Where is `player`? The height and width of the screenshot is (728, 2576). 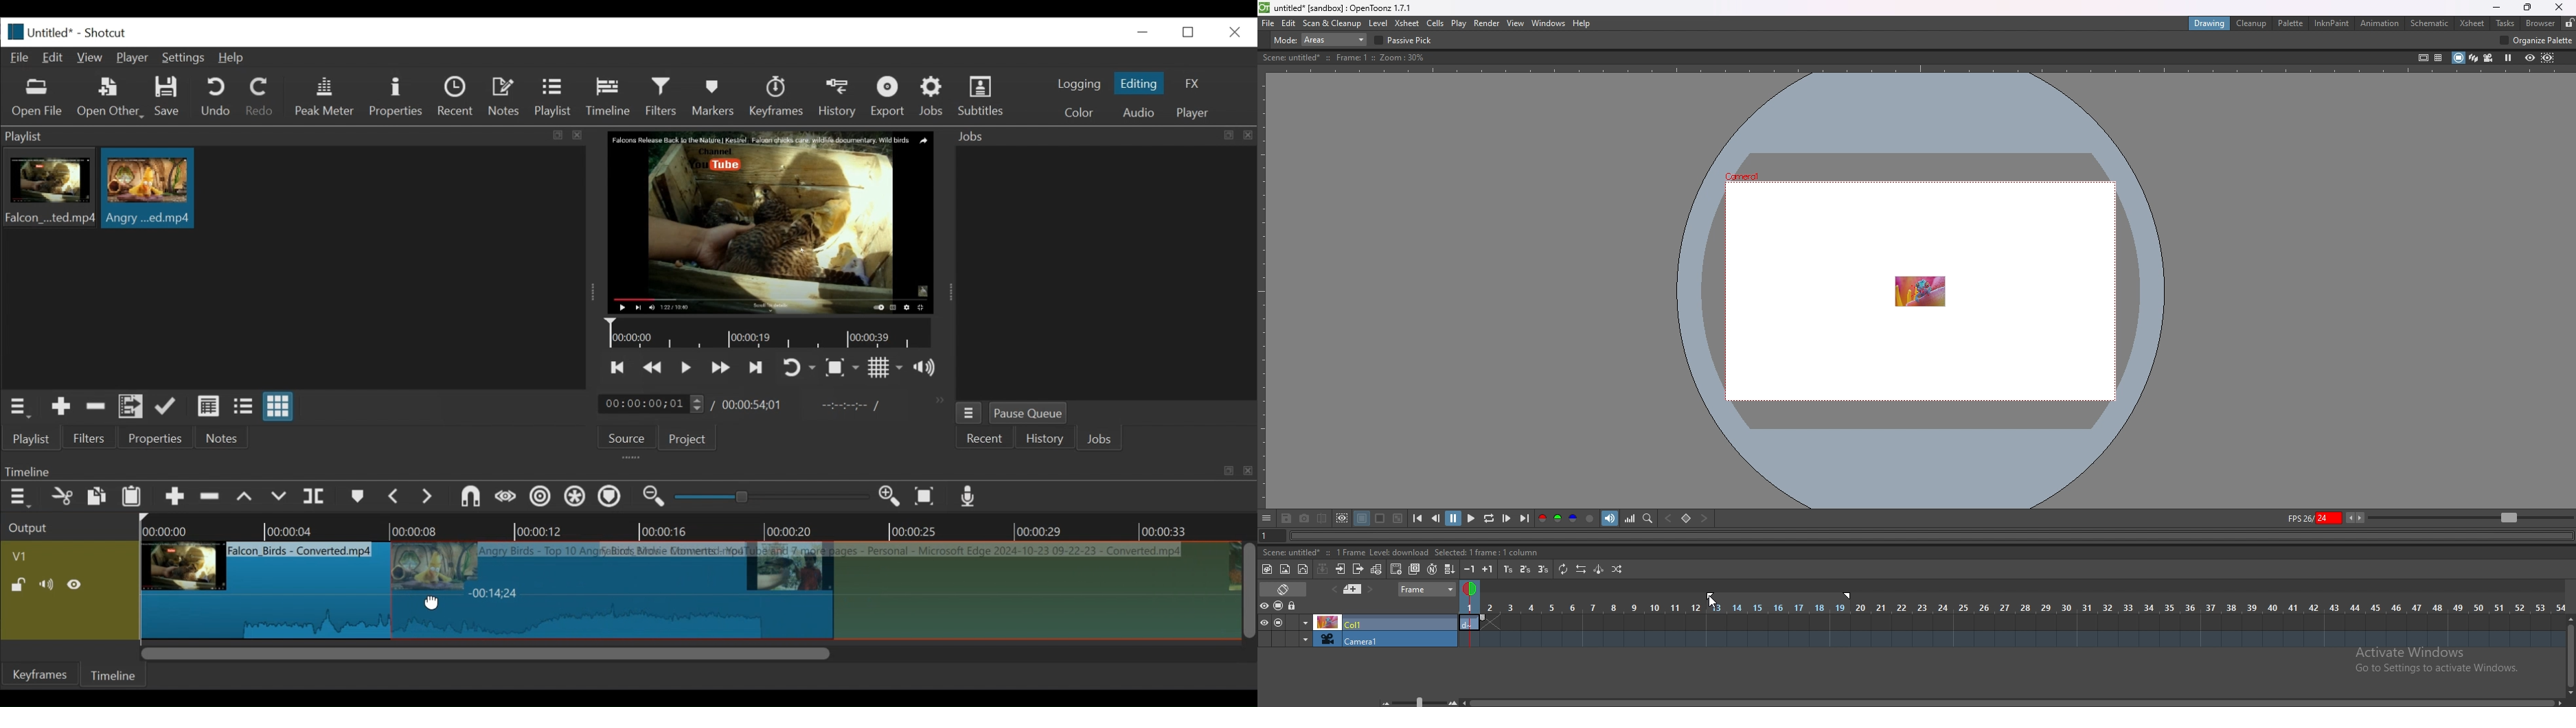
player is located at coordinates (1194, 113).